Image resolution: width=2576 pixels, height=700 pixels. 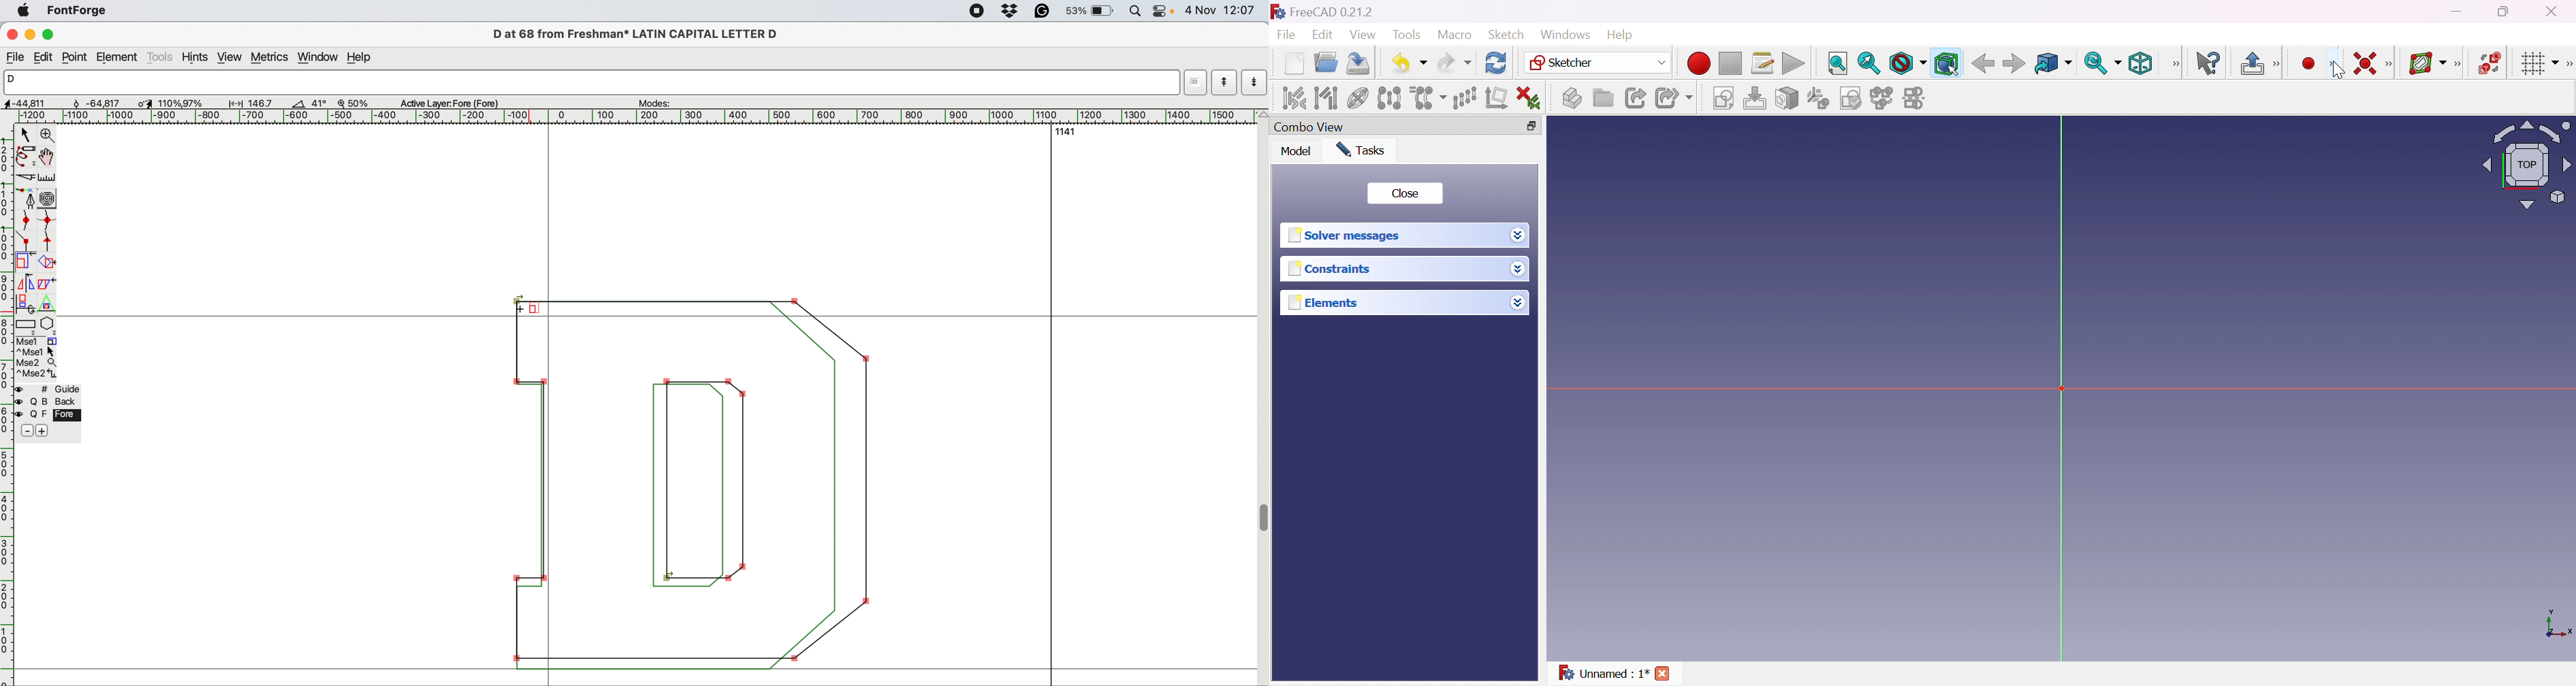 What do you see at coordinates (1255, 84) in the screenshot?
I see `next letter` at bounding box center [1255, 84].